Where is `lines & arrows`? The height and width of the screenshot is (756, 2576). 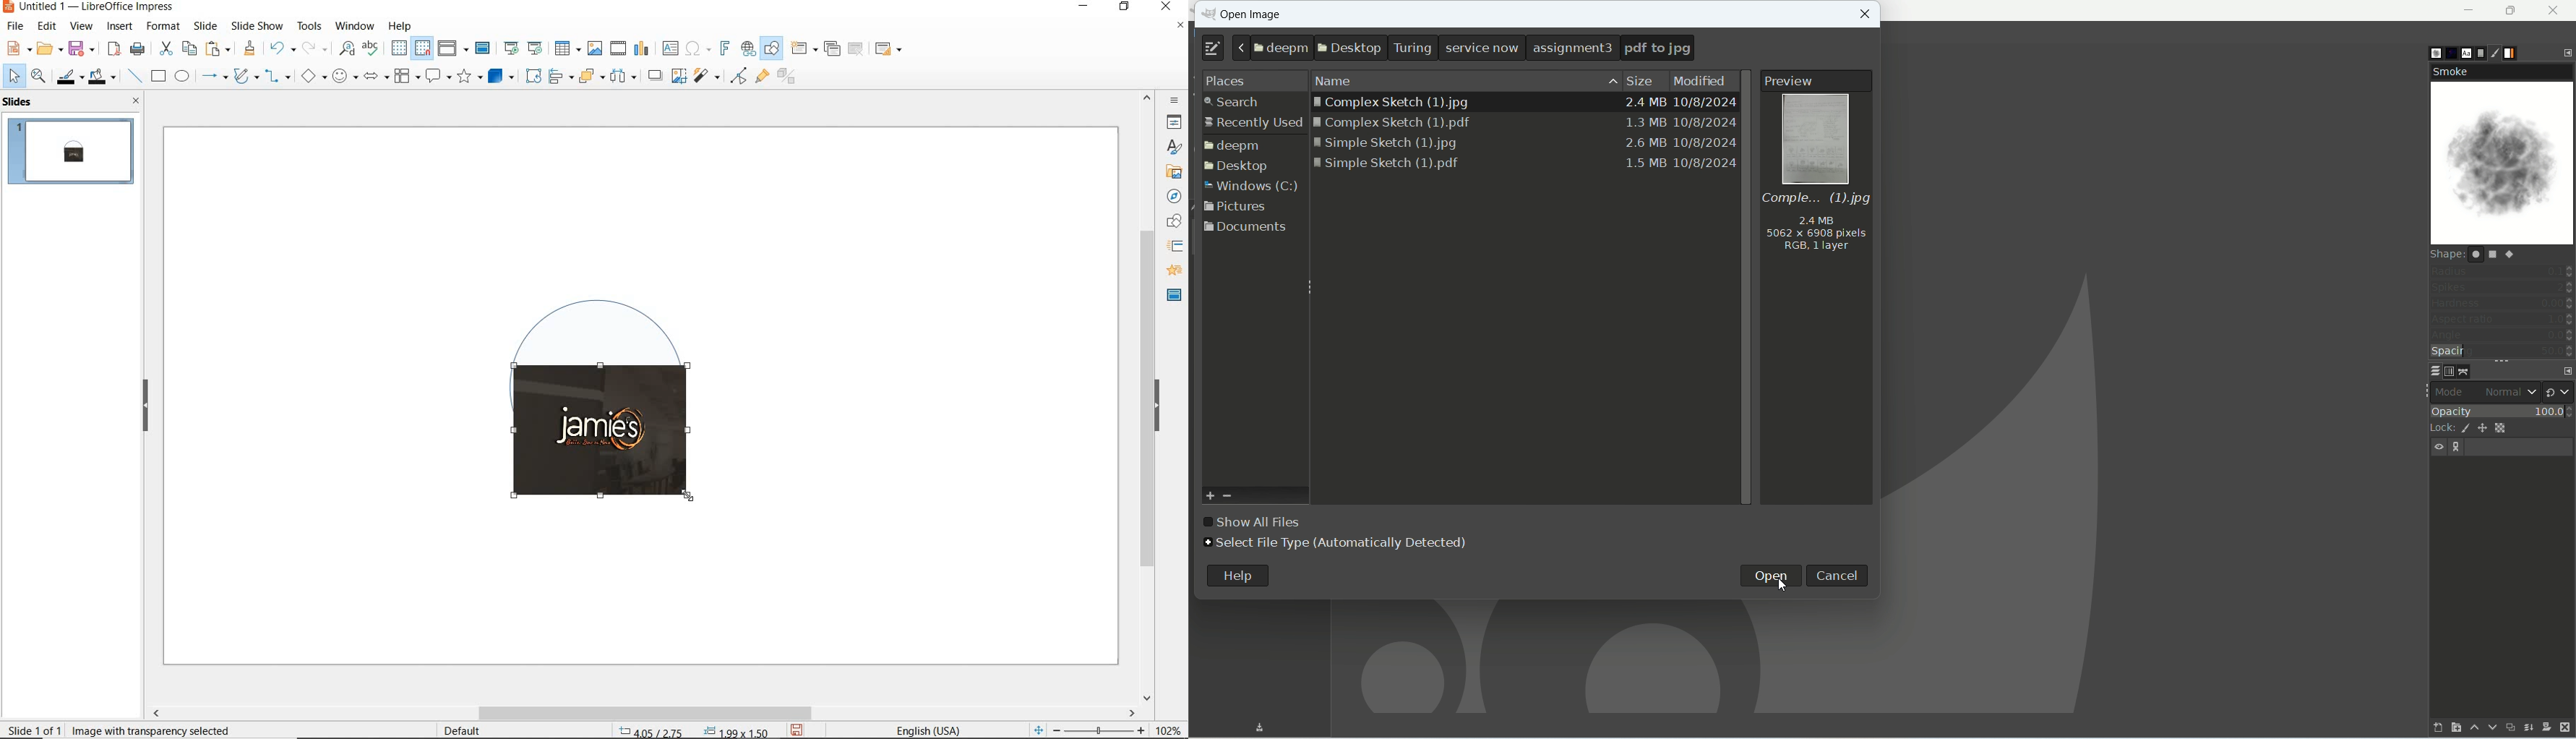 lines & arrows is located at coordinates (214, 78).